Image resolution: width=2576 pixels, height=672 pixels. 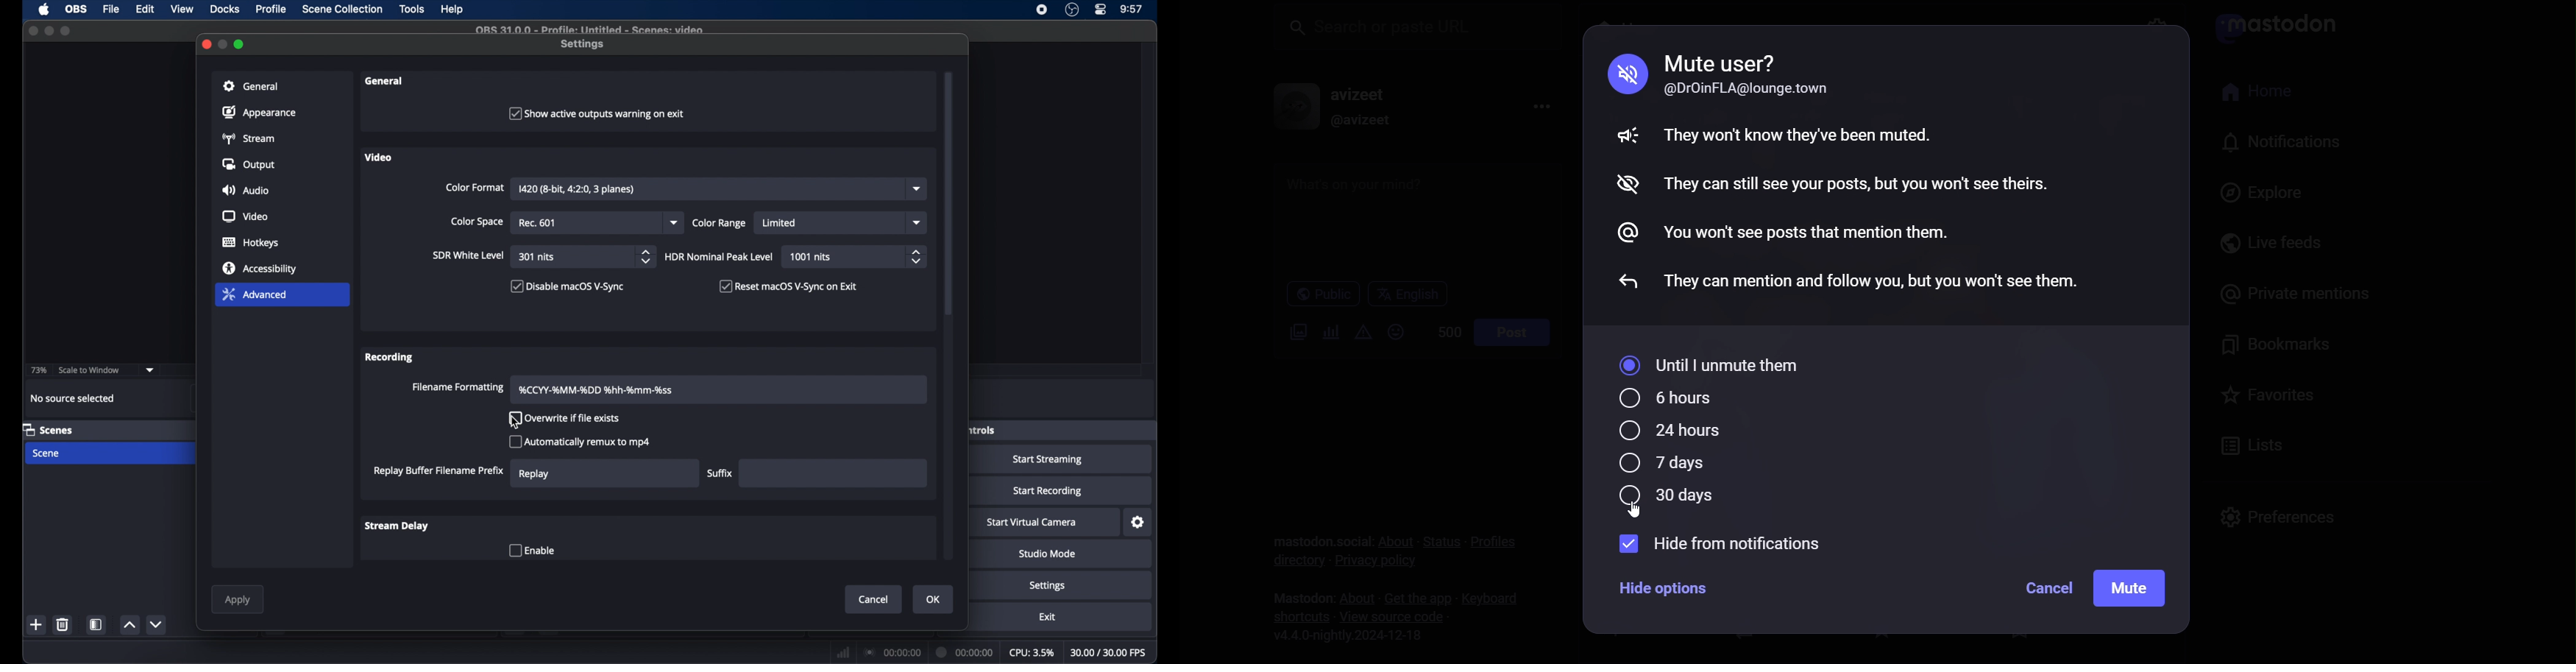 What do you see at coordinates (645, 256) in the screenshot?
I see `stepper buttons` at bounding box center [645, 256].